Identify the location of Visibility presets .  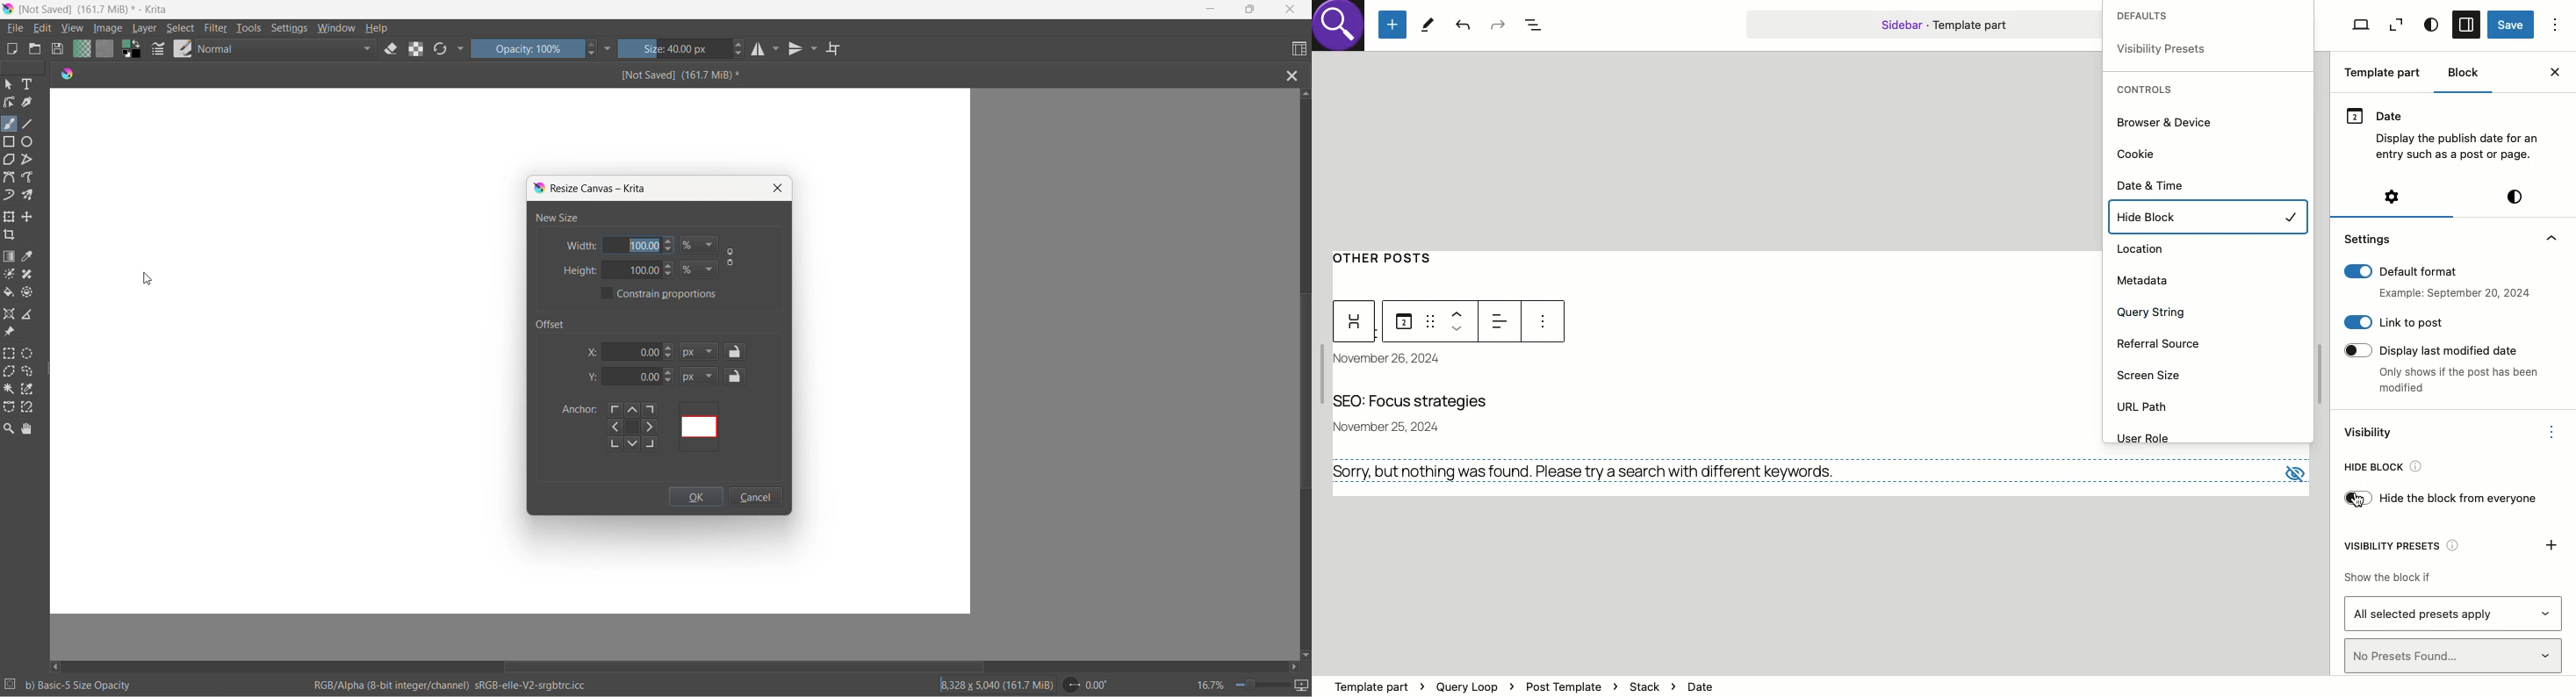
(2407, 544).